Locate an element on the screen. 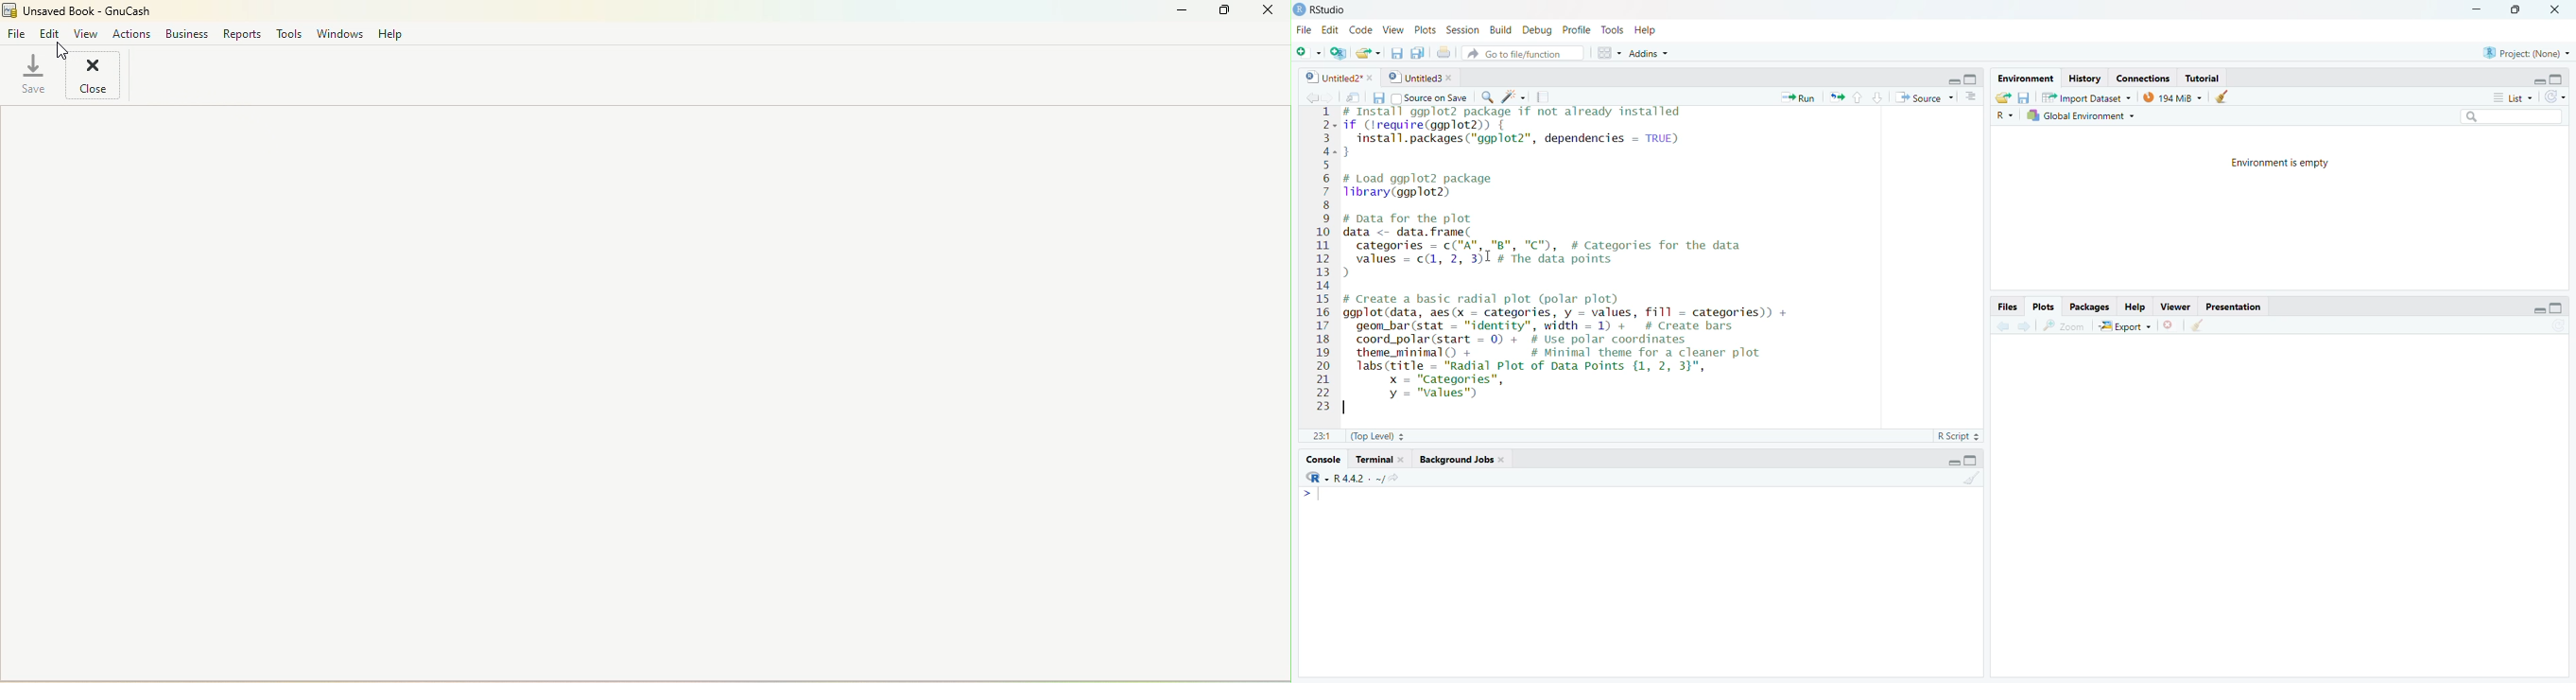 This screenshot has width=2576, height=700. move back is located at coordinates (1310, 97).